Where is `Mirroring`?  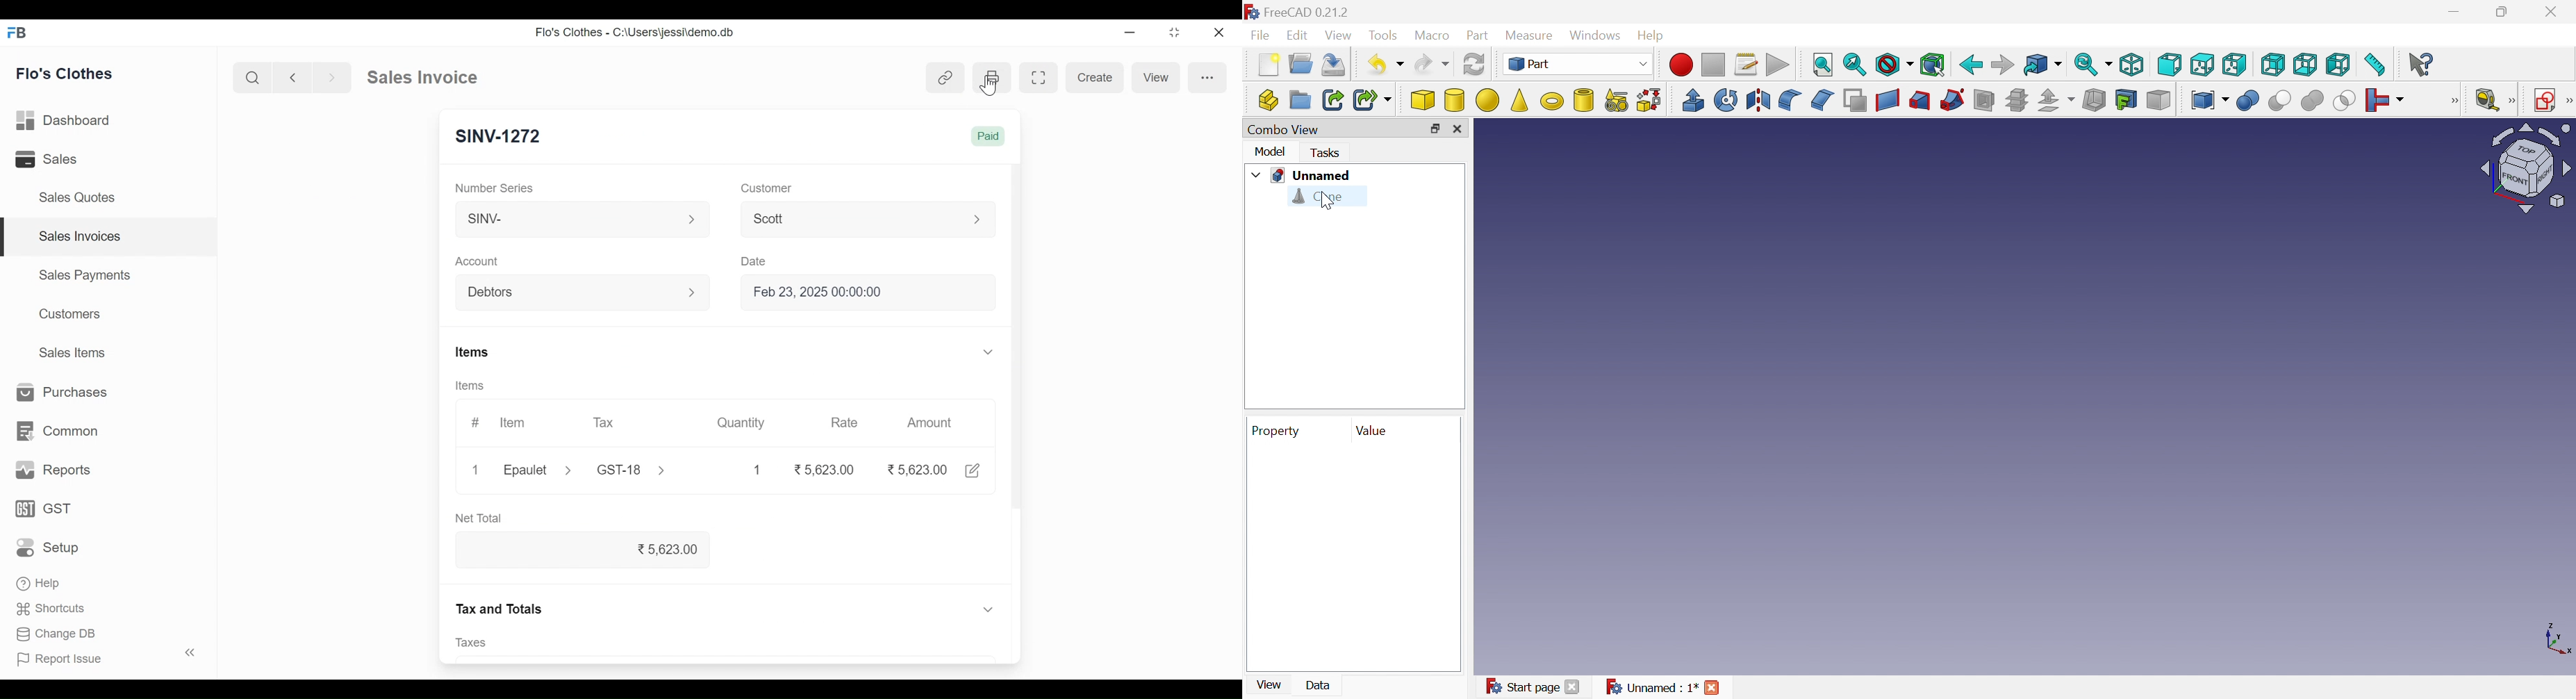
Mirroring is located at coordinates (1758, 101).